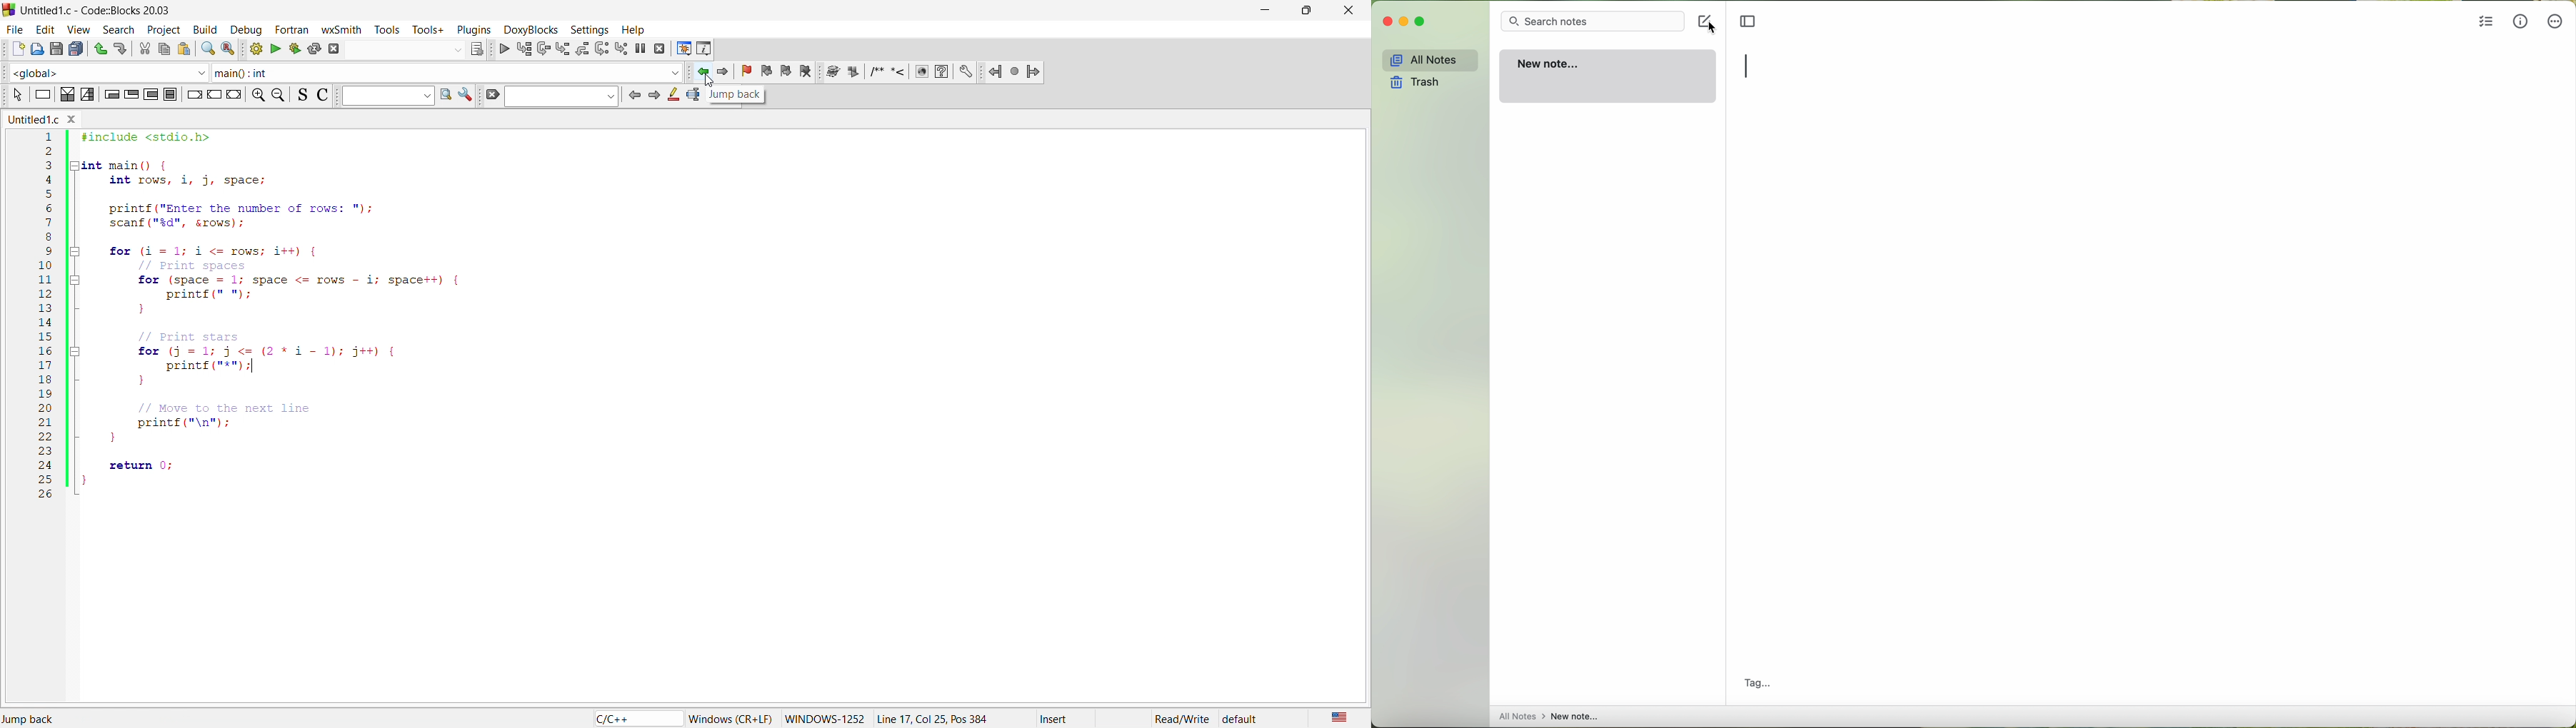  What do you see at coordinates (184, 47) in the screenshot?
I see `paste` at bounding box center [184, 47].